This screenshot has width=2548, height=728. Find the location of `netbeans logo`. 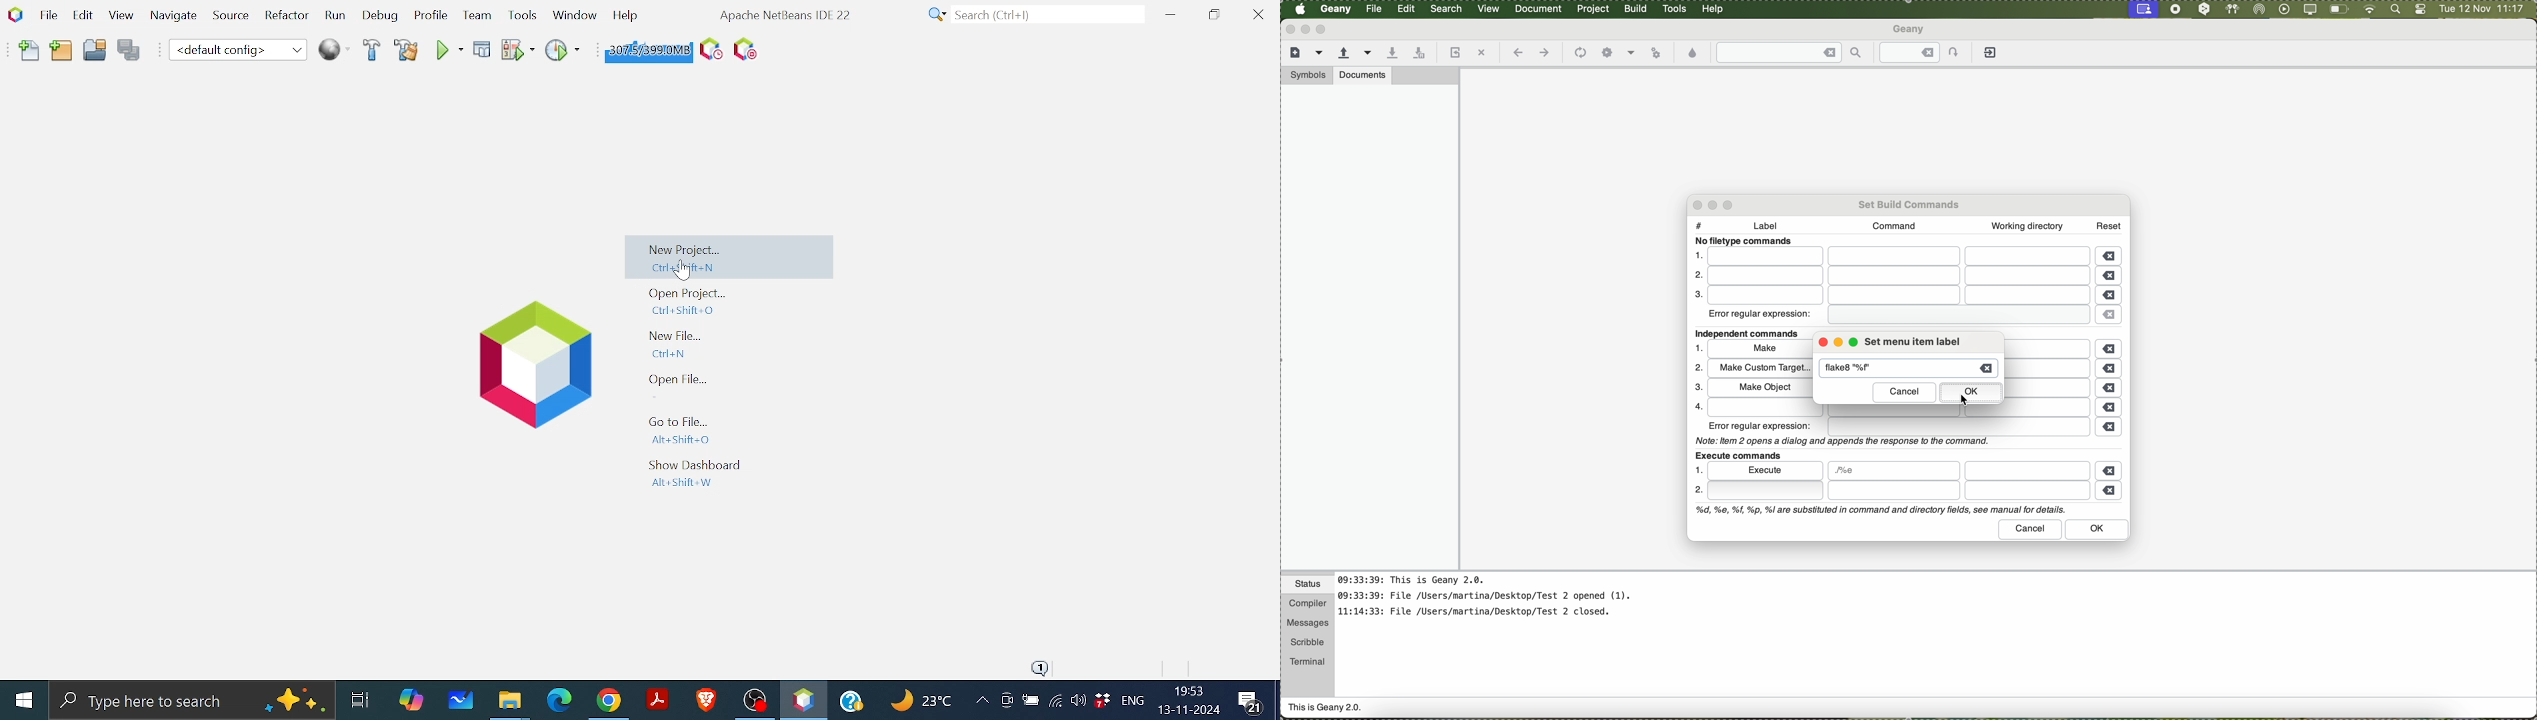

netbeans logo is located at coordinates (527, 365).